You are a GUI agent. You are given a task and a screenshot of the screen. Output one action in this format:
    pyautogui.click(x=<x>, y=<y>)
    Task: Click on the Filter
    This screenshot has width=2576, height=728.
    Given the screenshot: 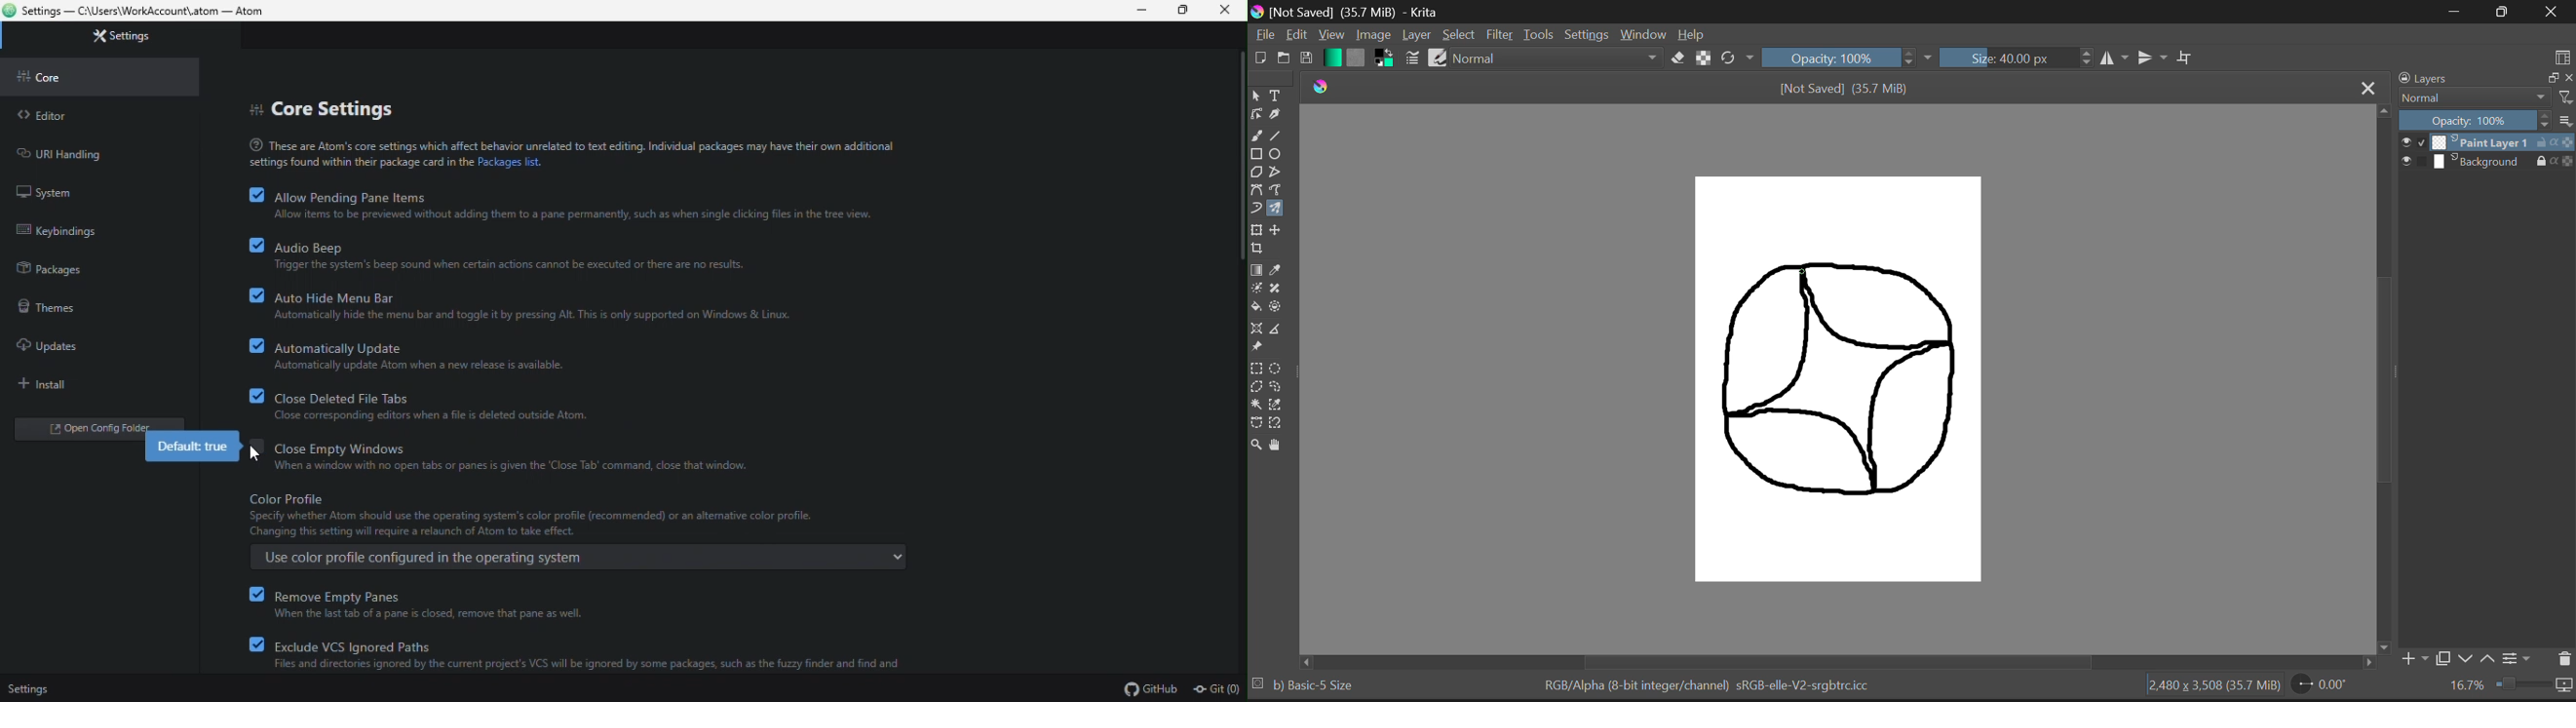 What is the action you would take?
    pyautogui.click(x=1501, y=35)
    